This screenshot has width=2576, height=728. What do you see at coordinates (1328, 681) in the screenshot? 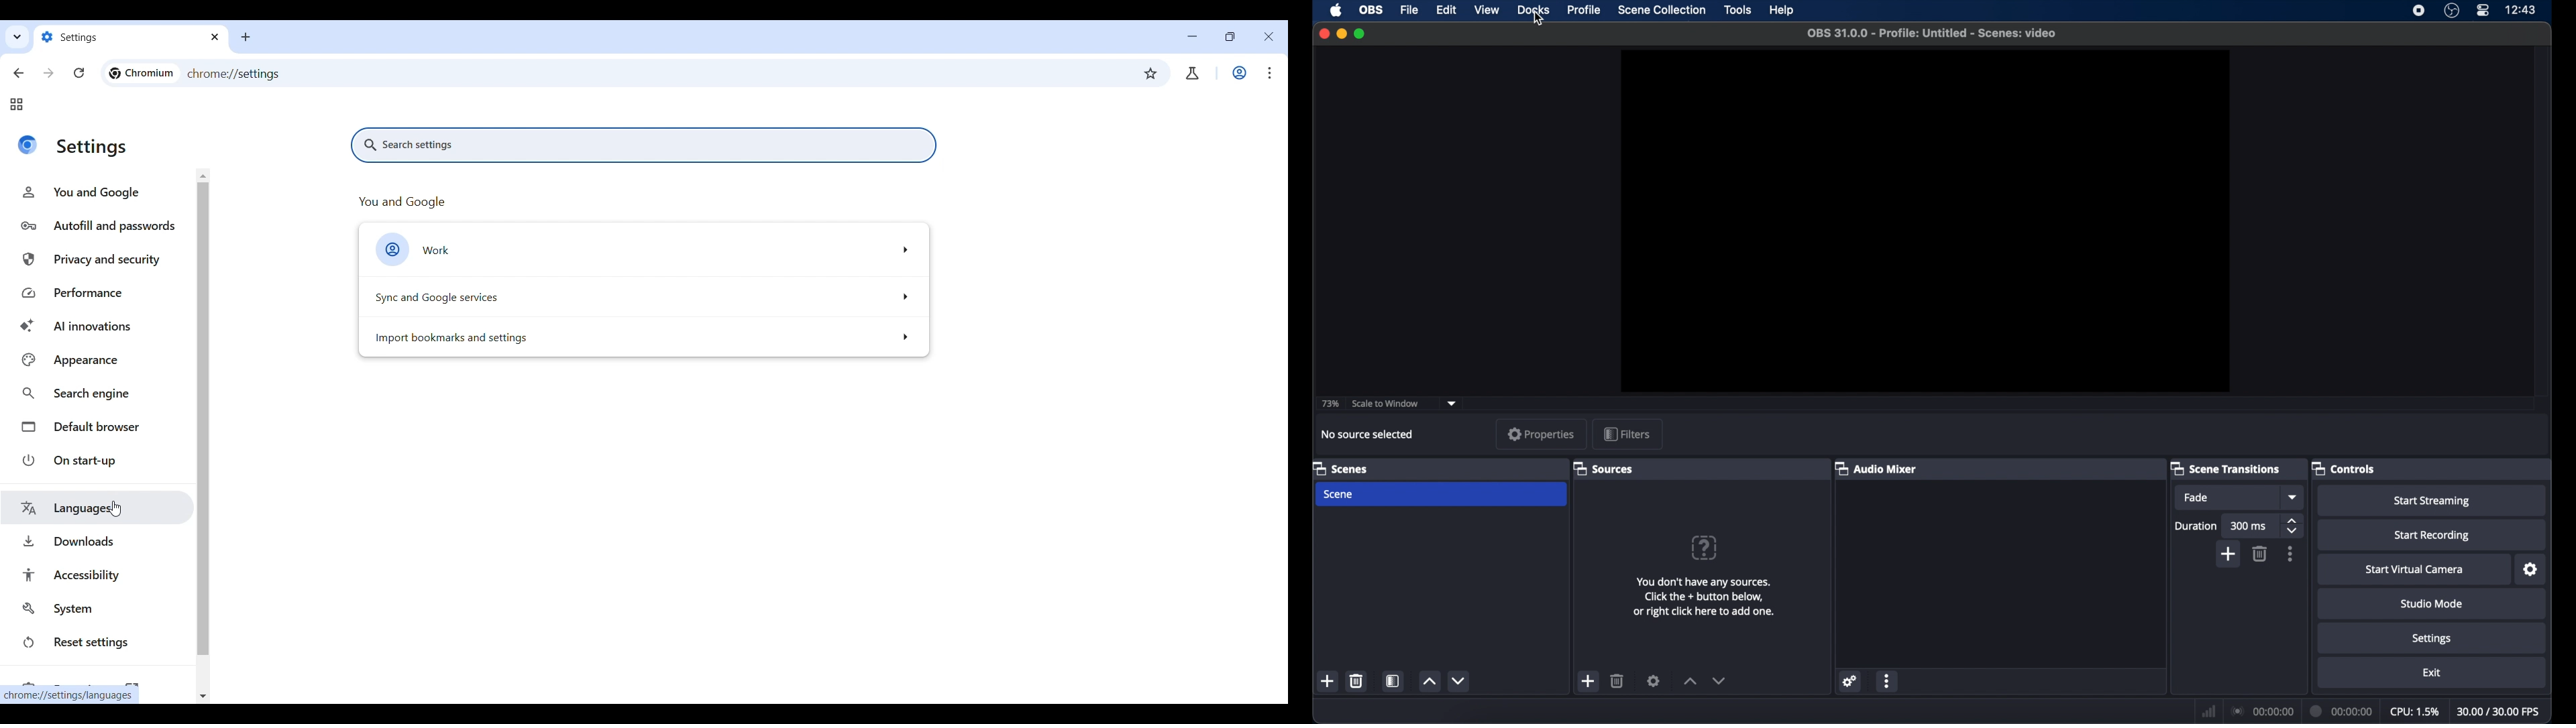
I see `add` at bounding box center [1328, 681].